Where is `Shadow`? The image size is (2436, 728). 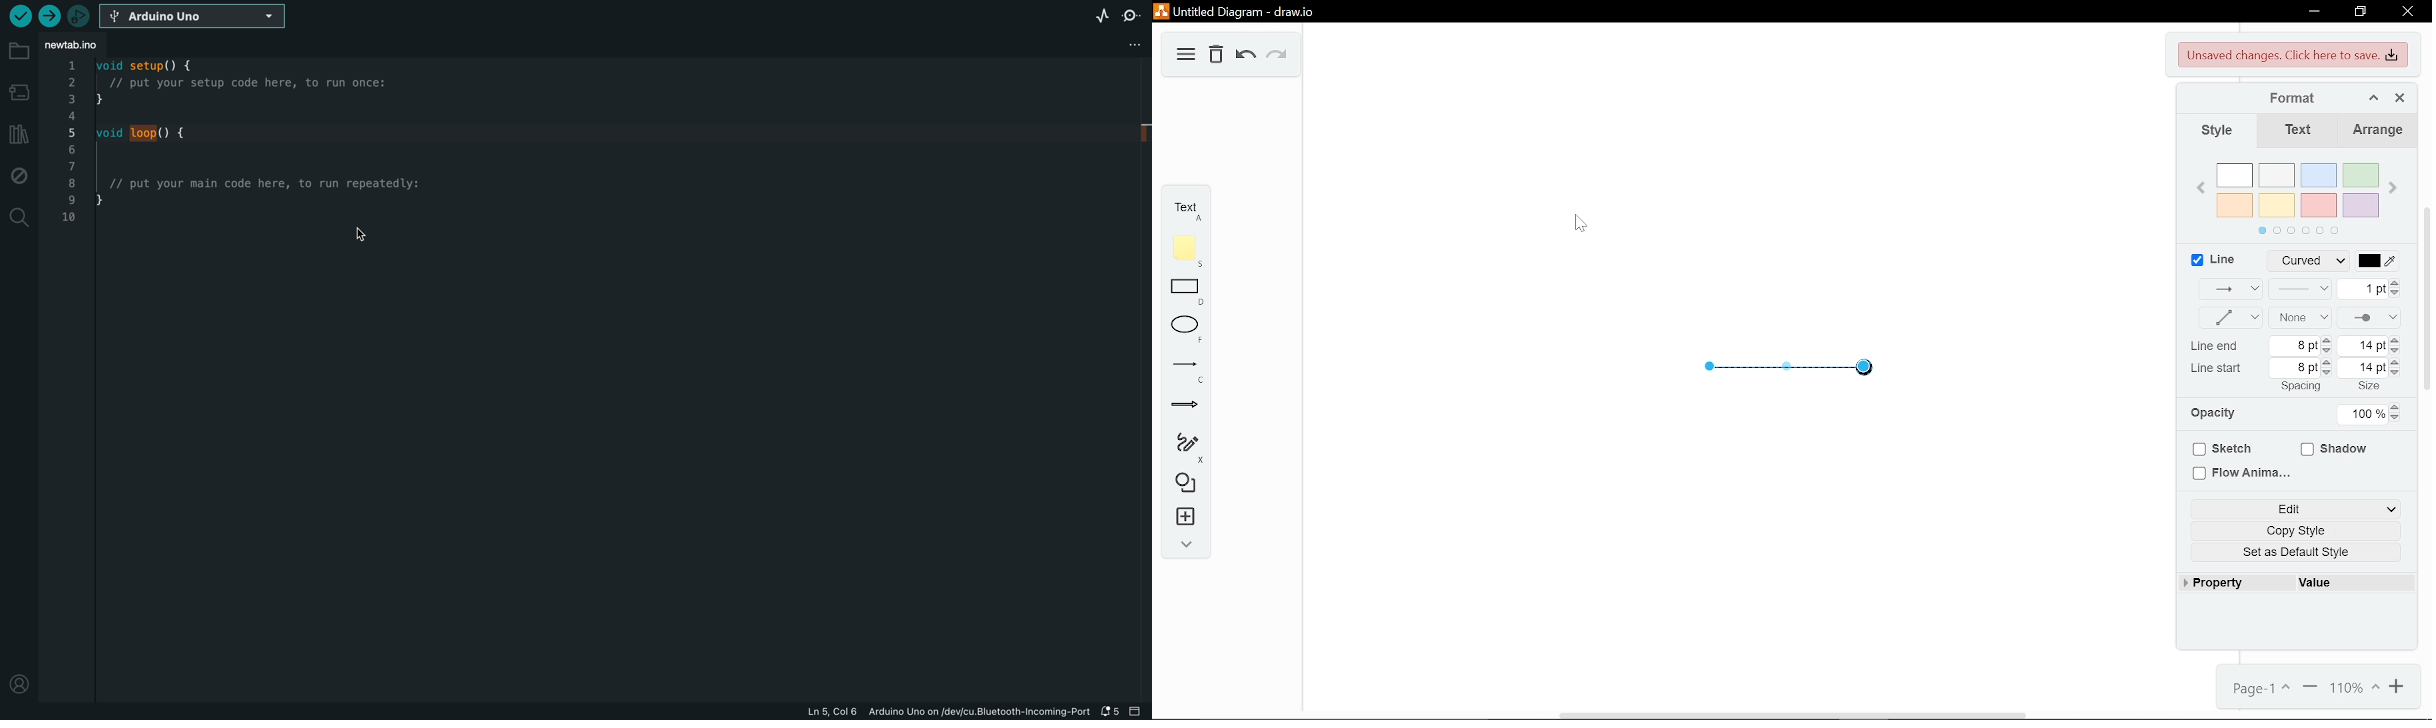 Shadow is located at coordinates (2338, 450).